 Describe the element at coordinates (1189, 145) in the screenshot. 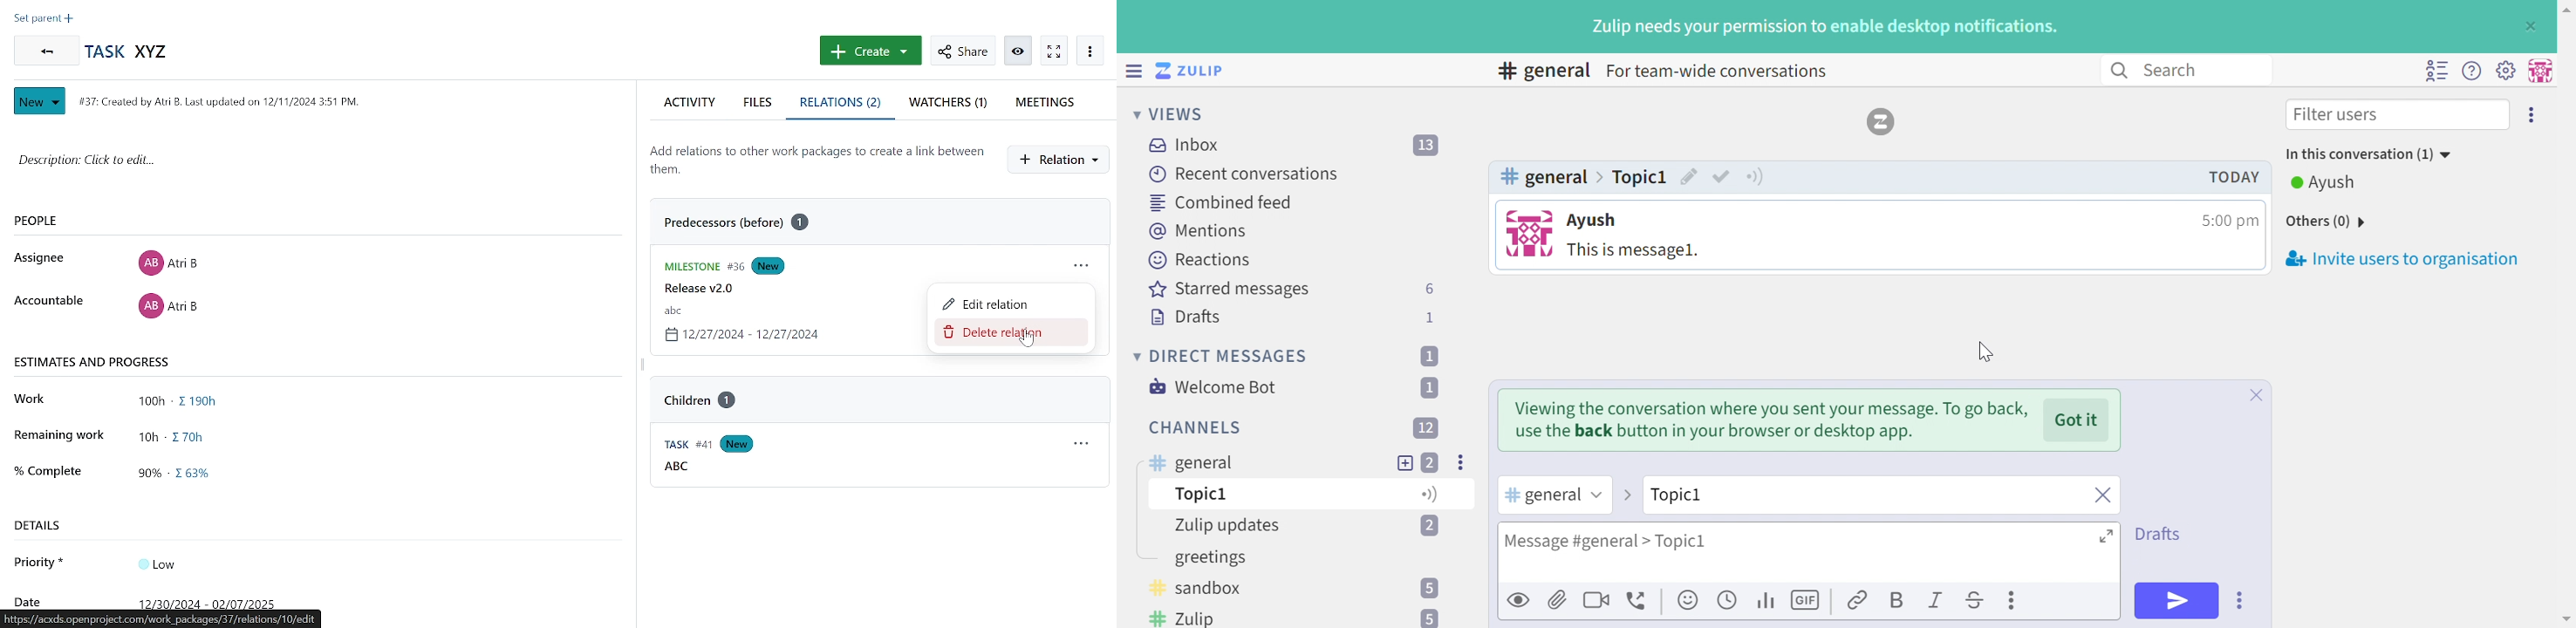

I see `Inbox` at that location.